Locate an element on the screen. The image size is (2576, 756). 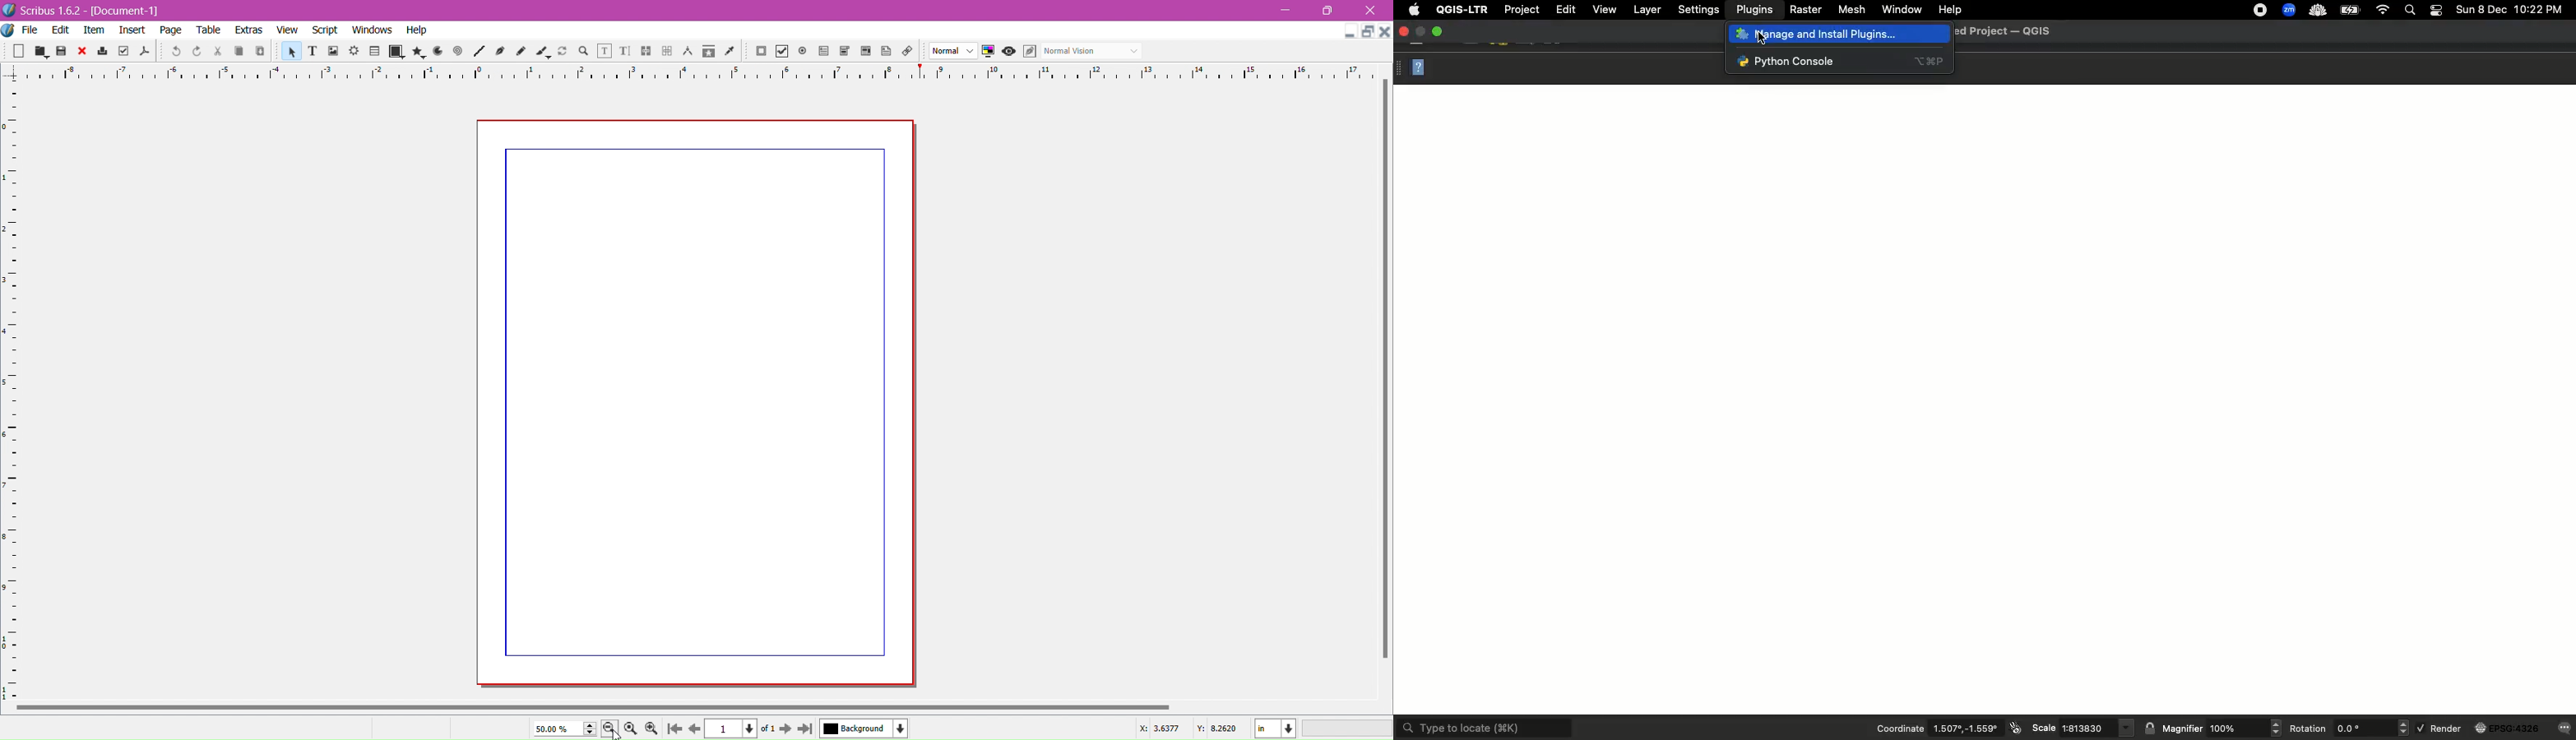
Copy Item Properties is located at coordinates (708, 52).